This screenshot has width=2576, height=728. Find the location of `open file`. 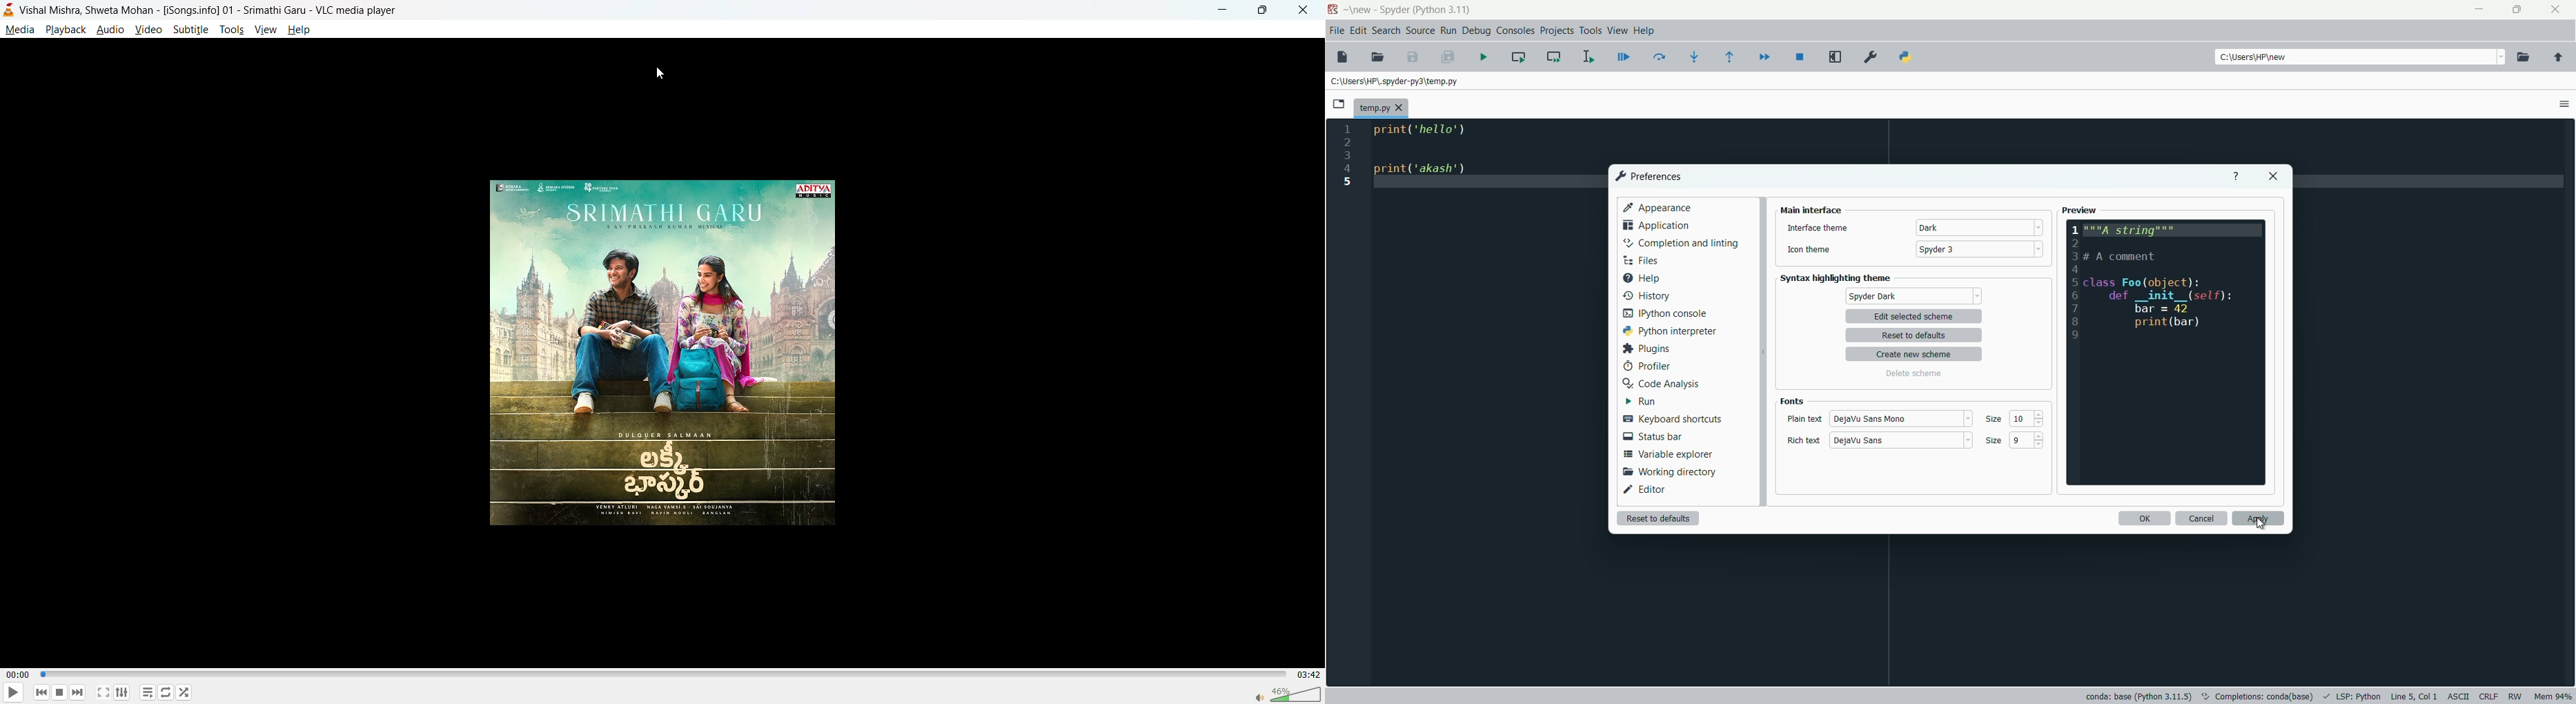

open file is located at coordinates (1378, 57).